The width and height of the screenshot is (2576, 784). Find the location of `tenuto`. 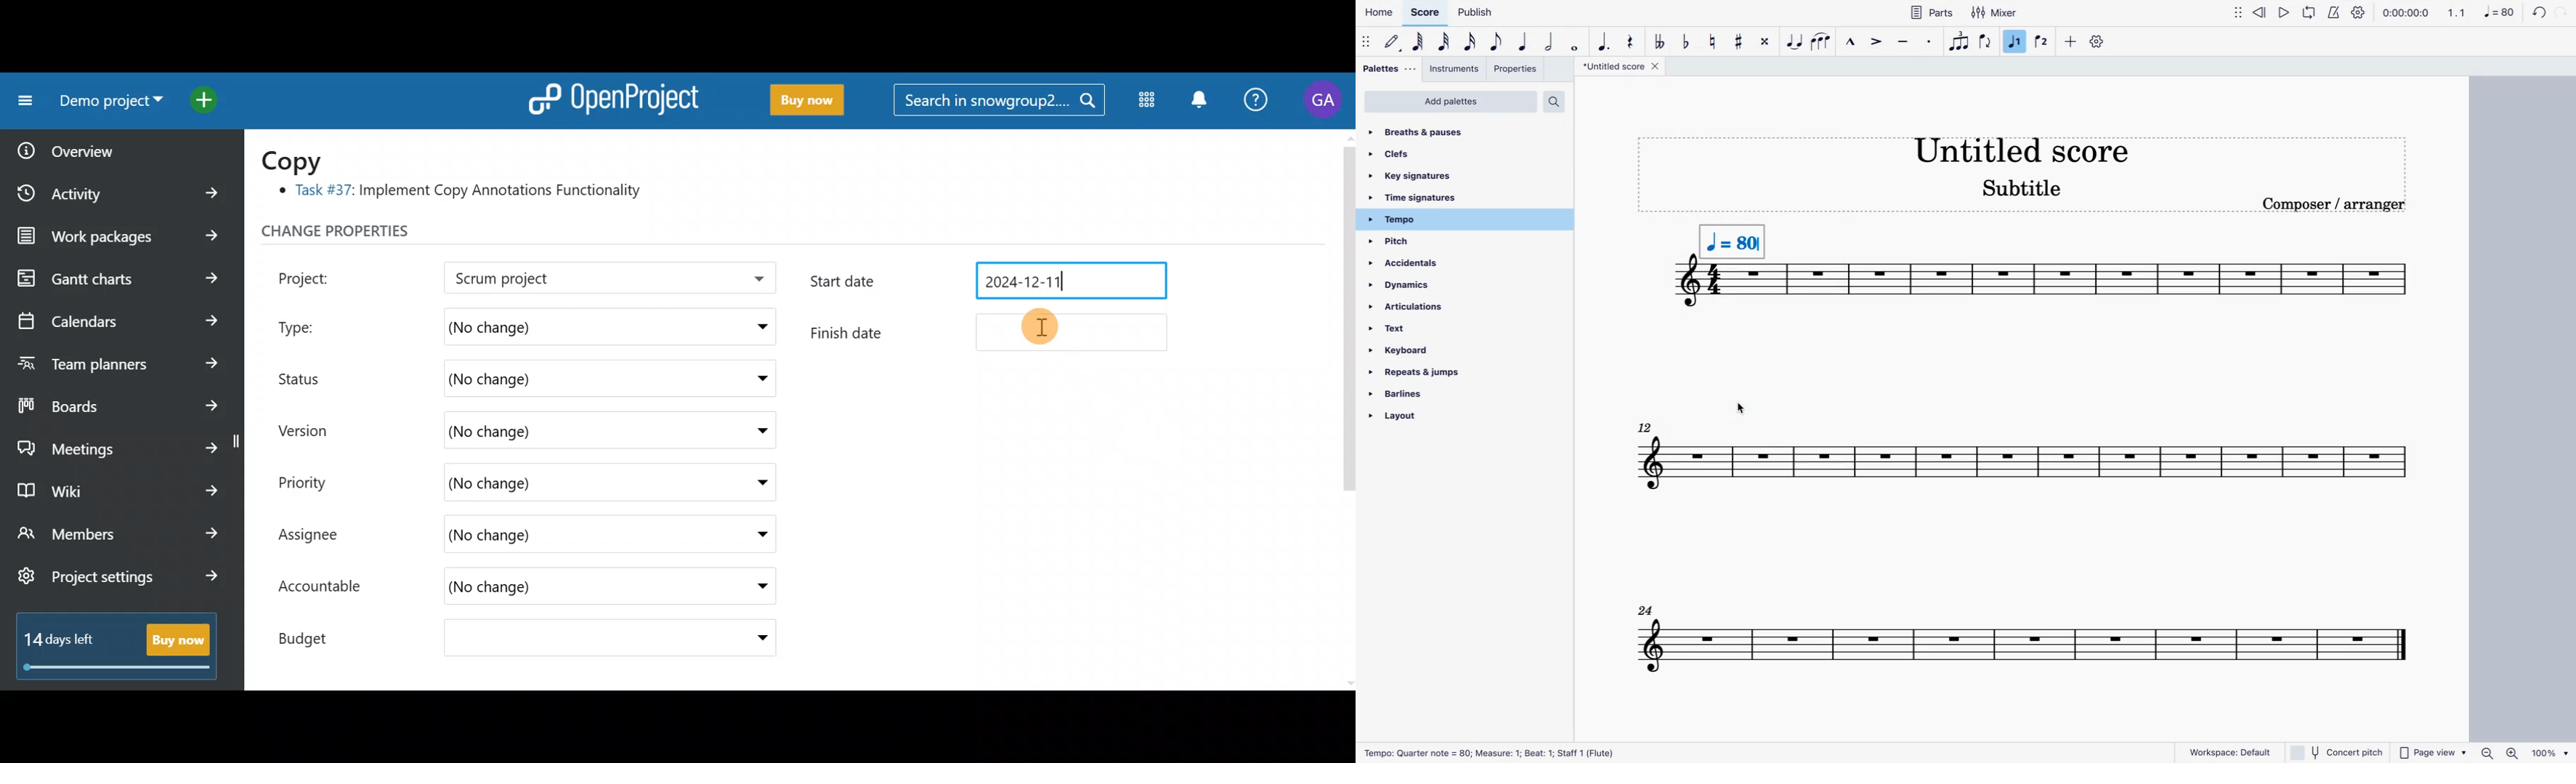

tenuto is located at coordinates (1902, 42).